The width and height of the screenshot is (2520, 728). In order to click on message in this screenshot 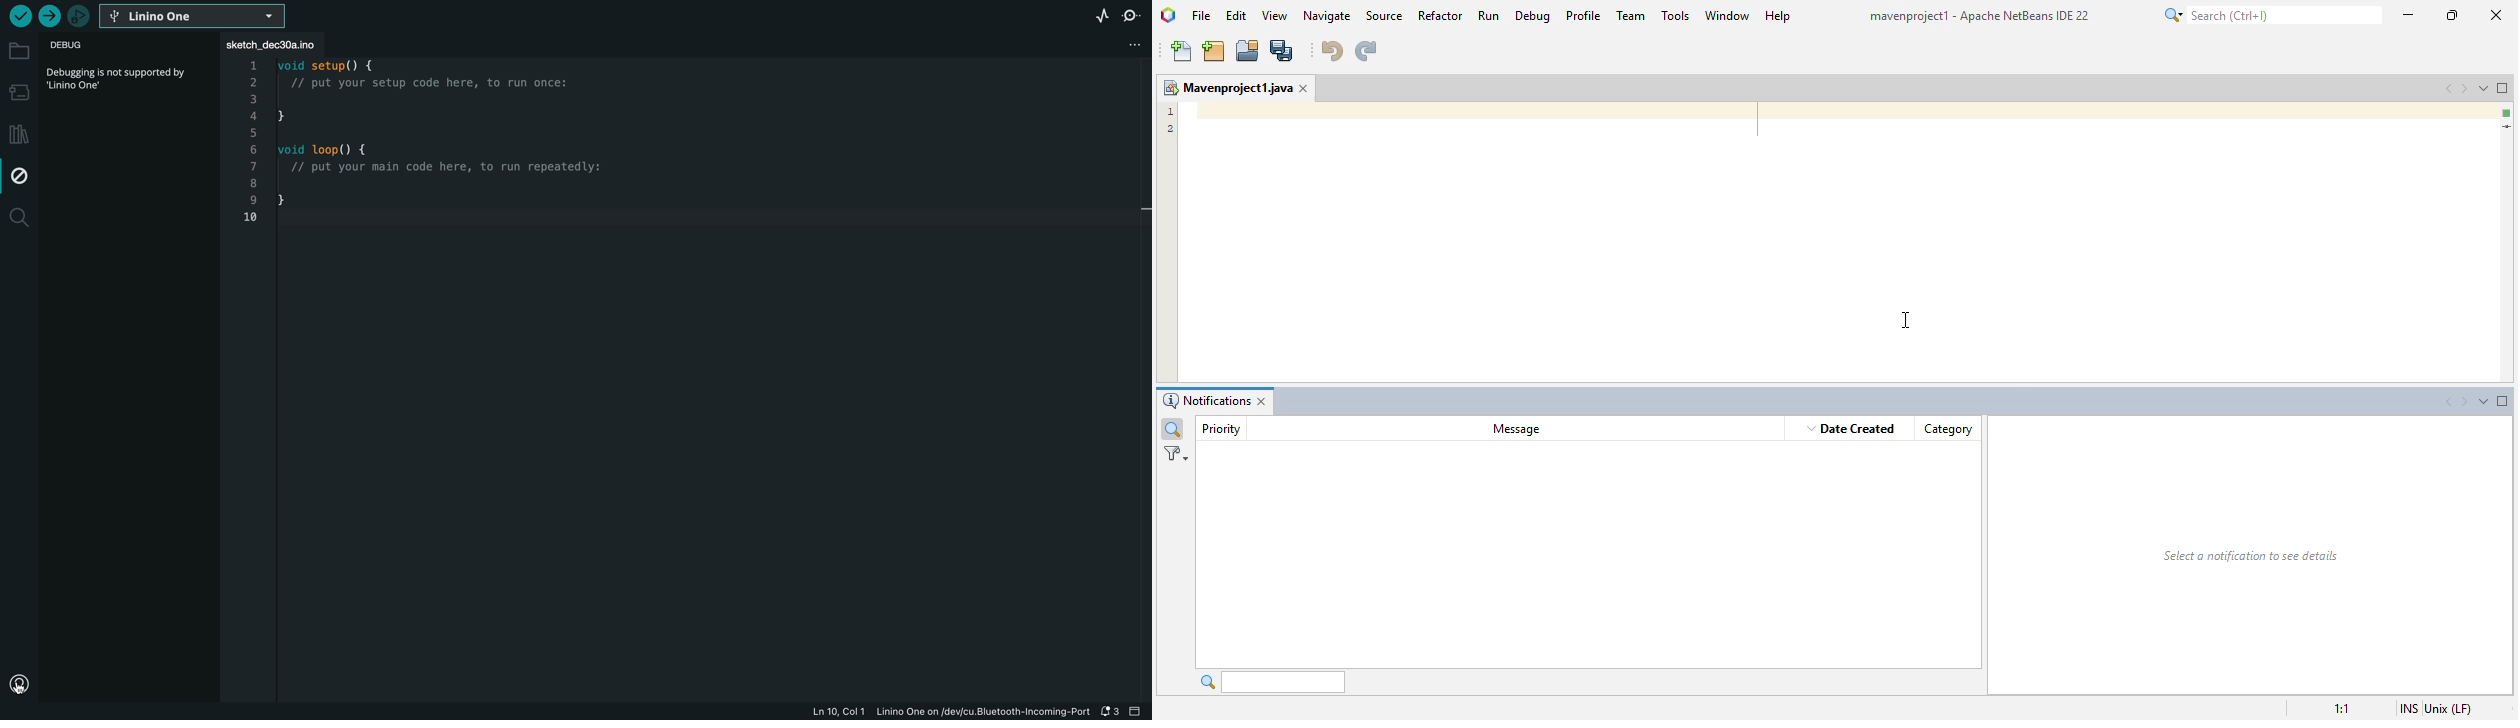, I will do `click(1517, 428)`.